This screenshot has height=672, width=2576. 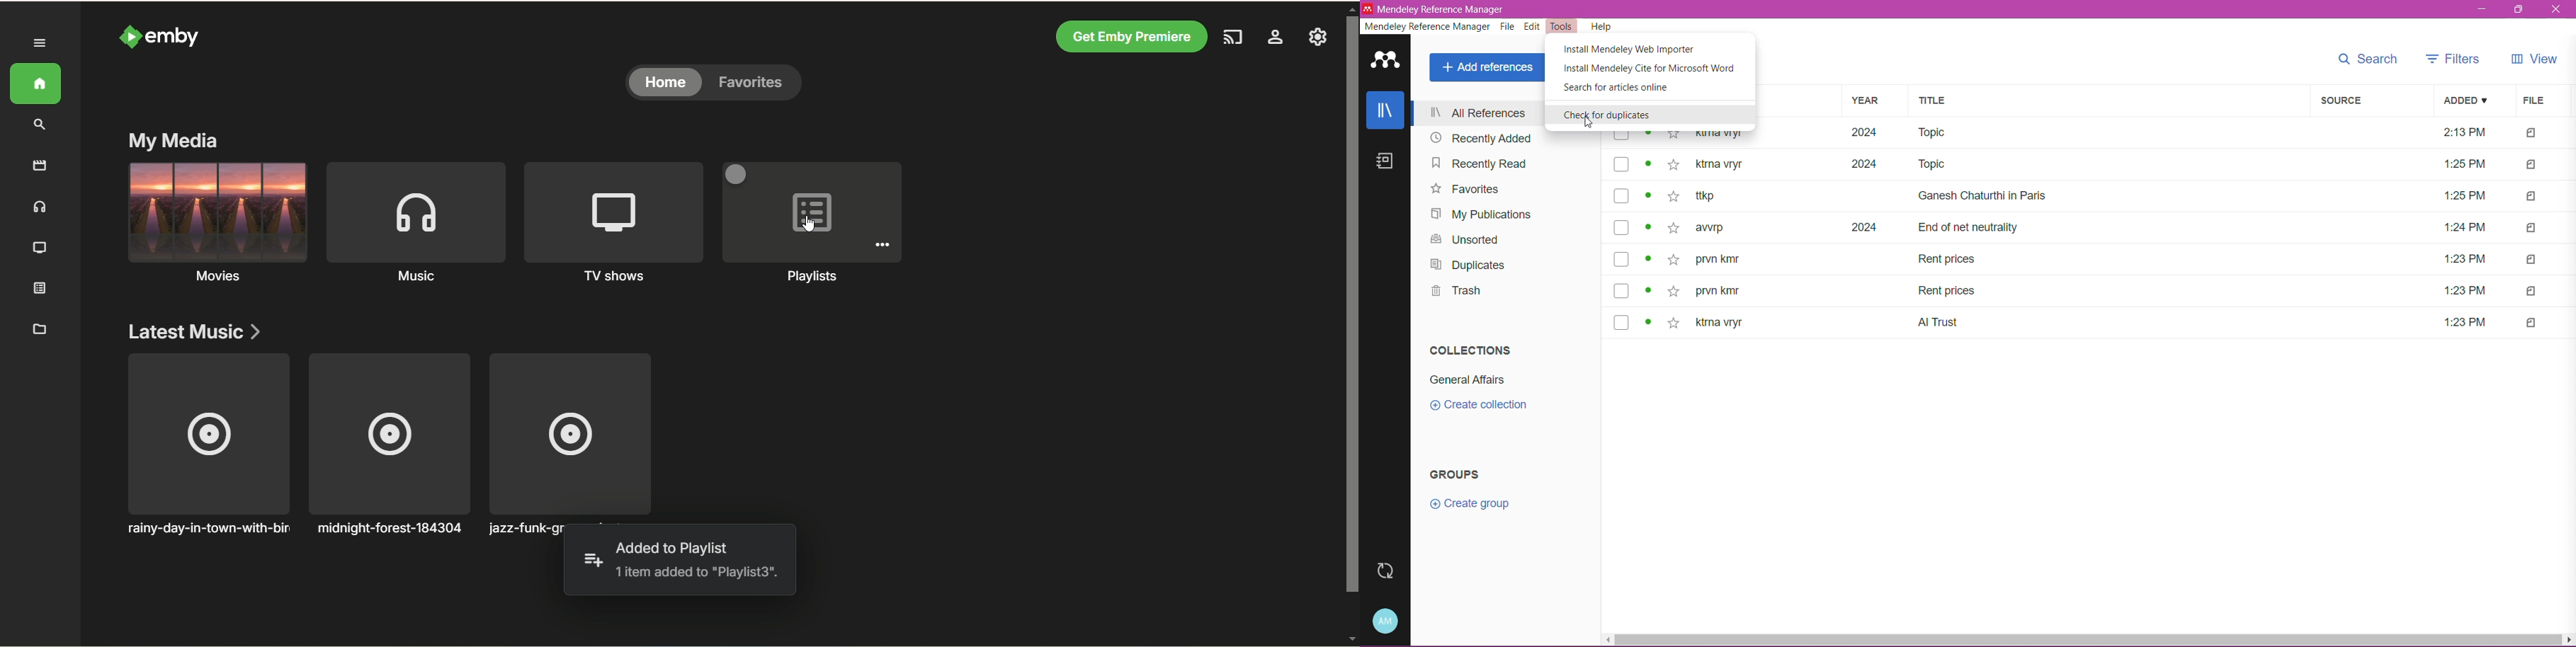 I want to click on Year, so click(x=1873, y=102).